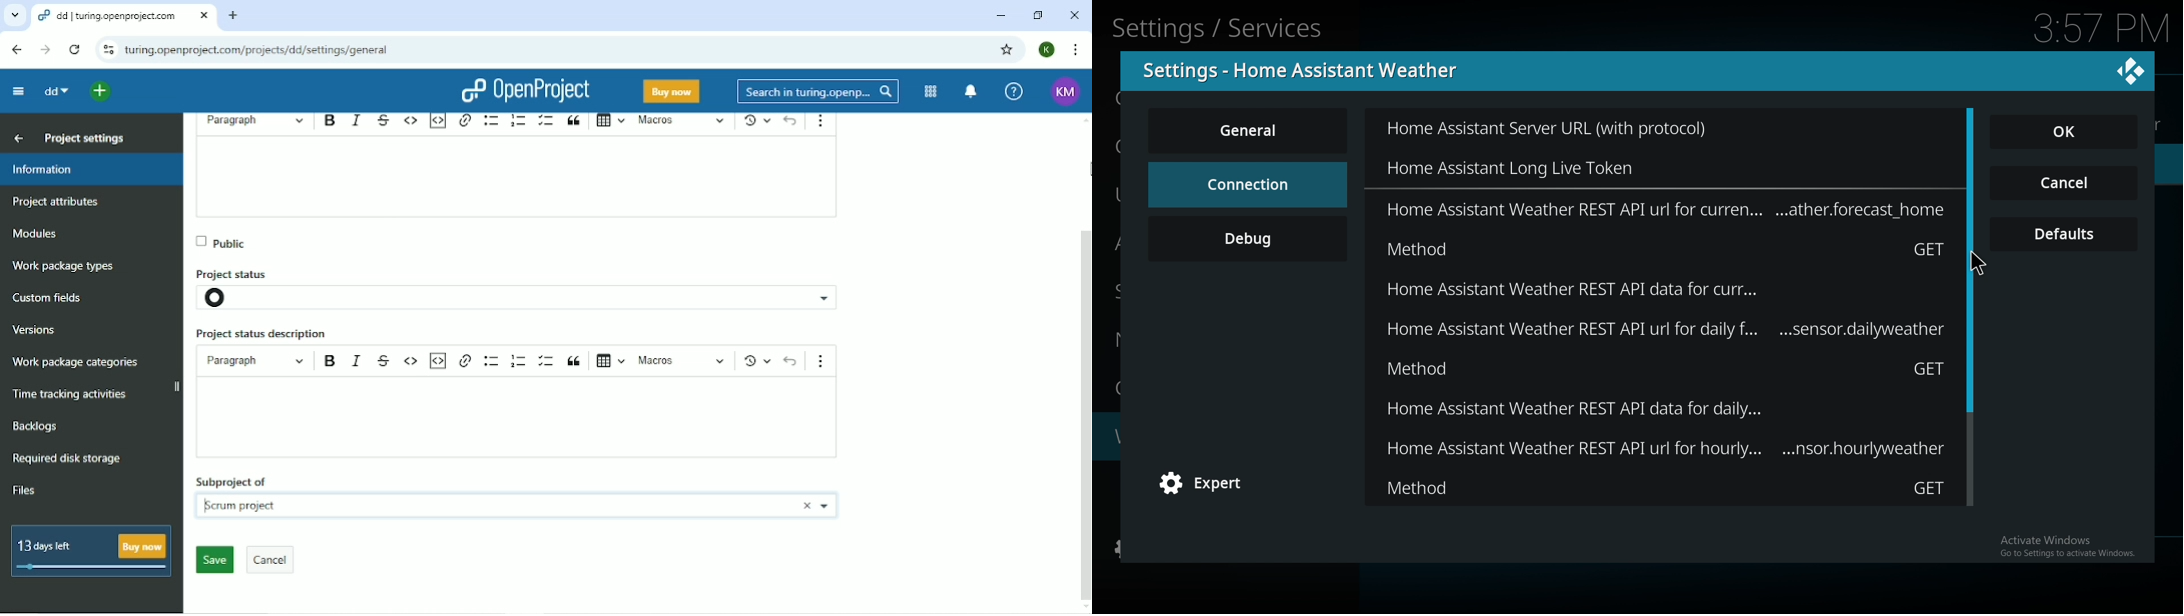 This screenshot has width=2184, height=616. What do you see at coordinates (75, 50) in the screenshot?
I see `Reload this page` at bounding box center [75, 50].